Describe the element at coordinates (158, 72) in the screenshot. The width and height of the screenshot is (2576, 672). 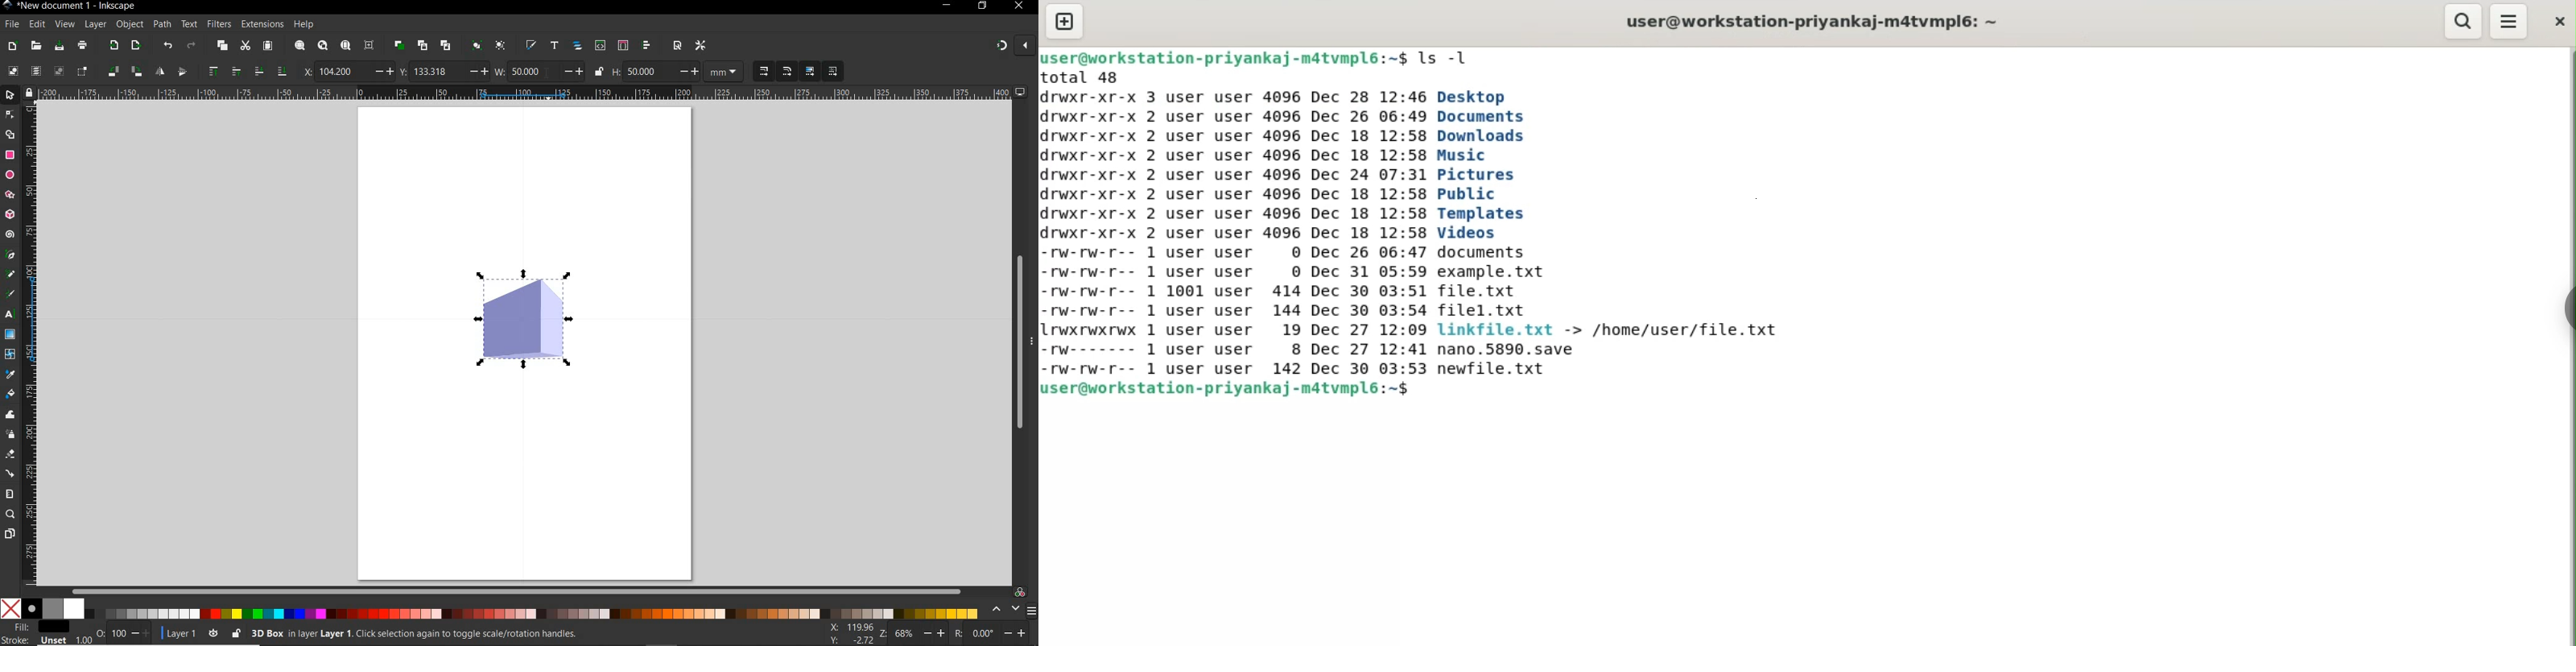
I see `object flip` at that location.